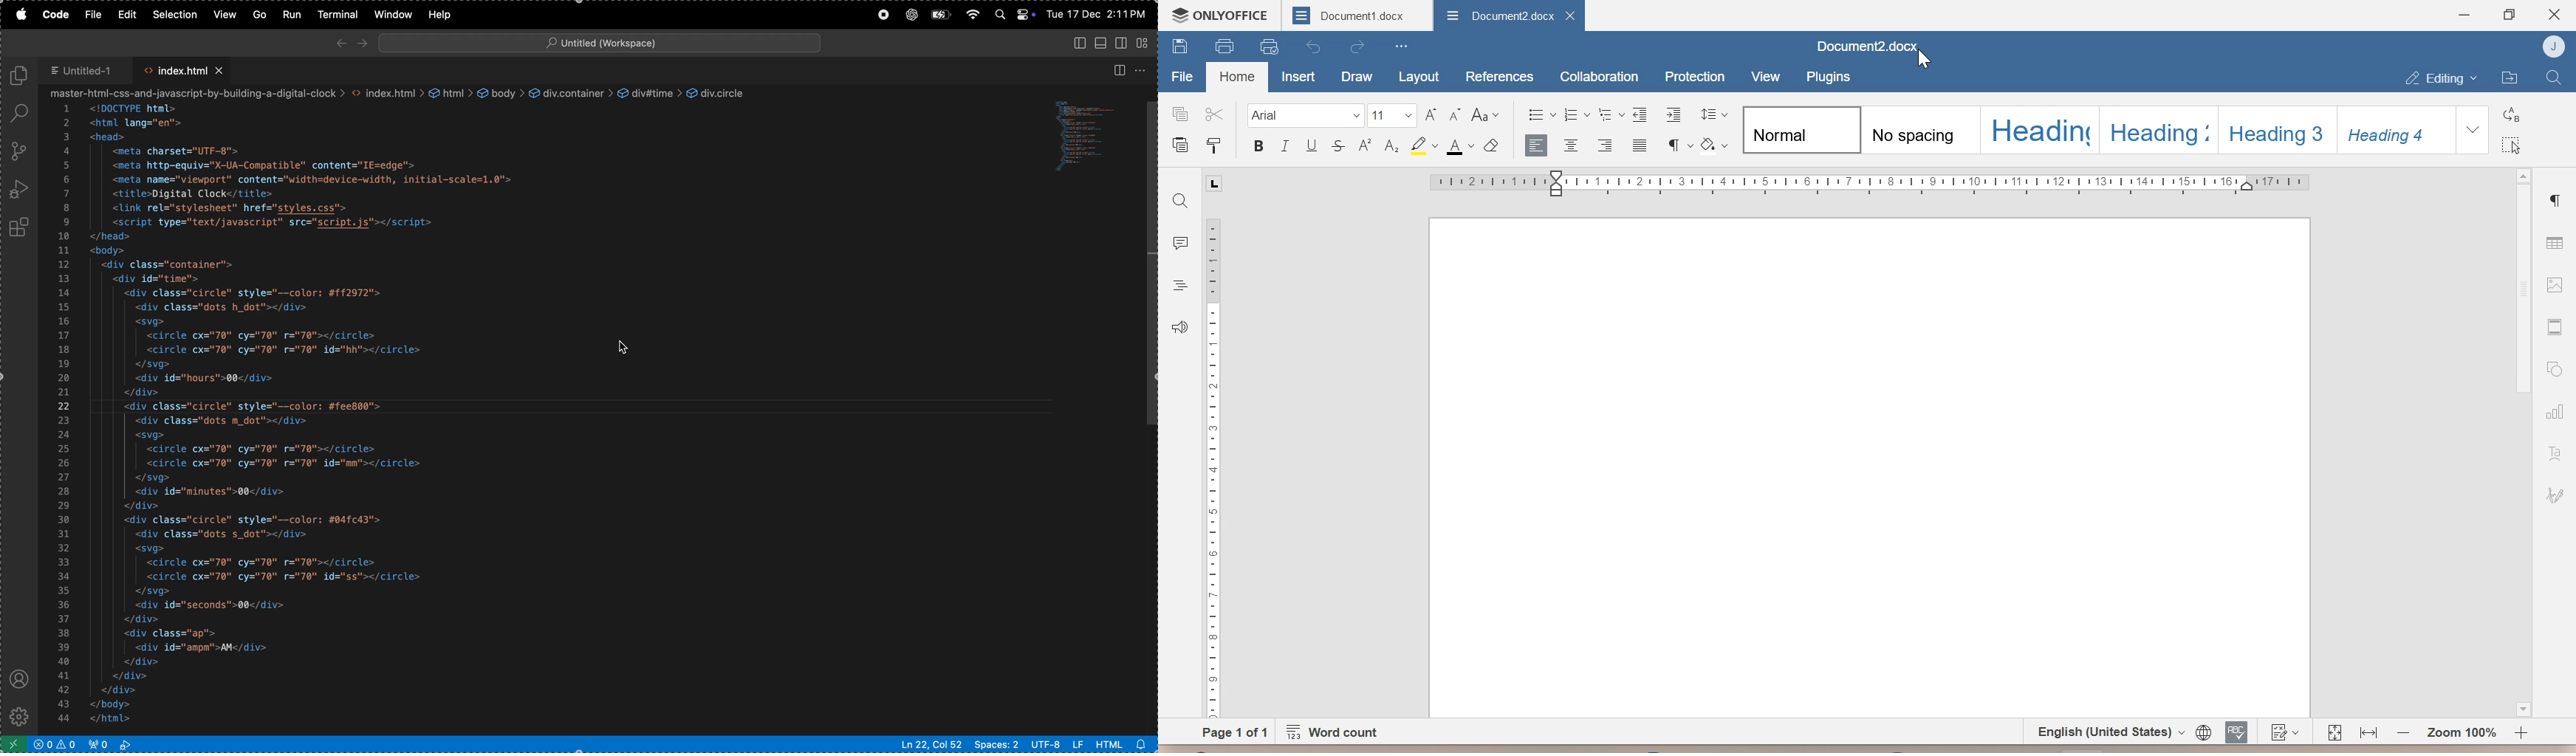 The image size is (2576, 756). What do you see at coordinates (1486, 116) in the screenshot?
I see `change case` at bounding box center [1486, 116].